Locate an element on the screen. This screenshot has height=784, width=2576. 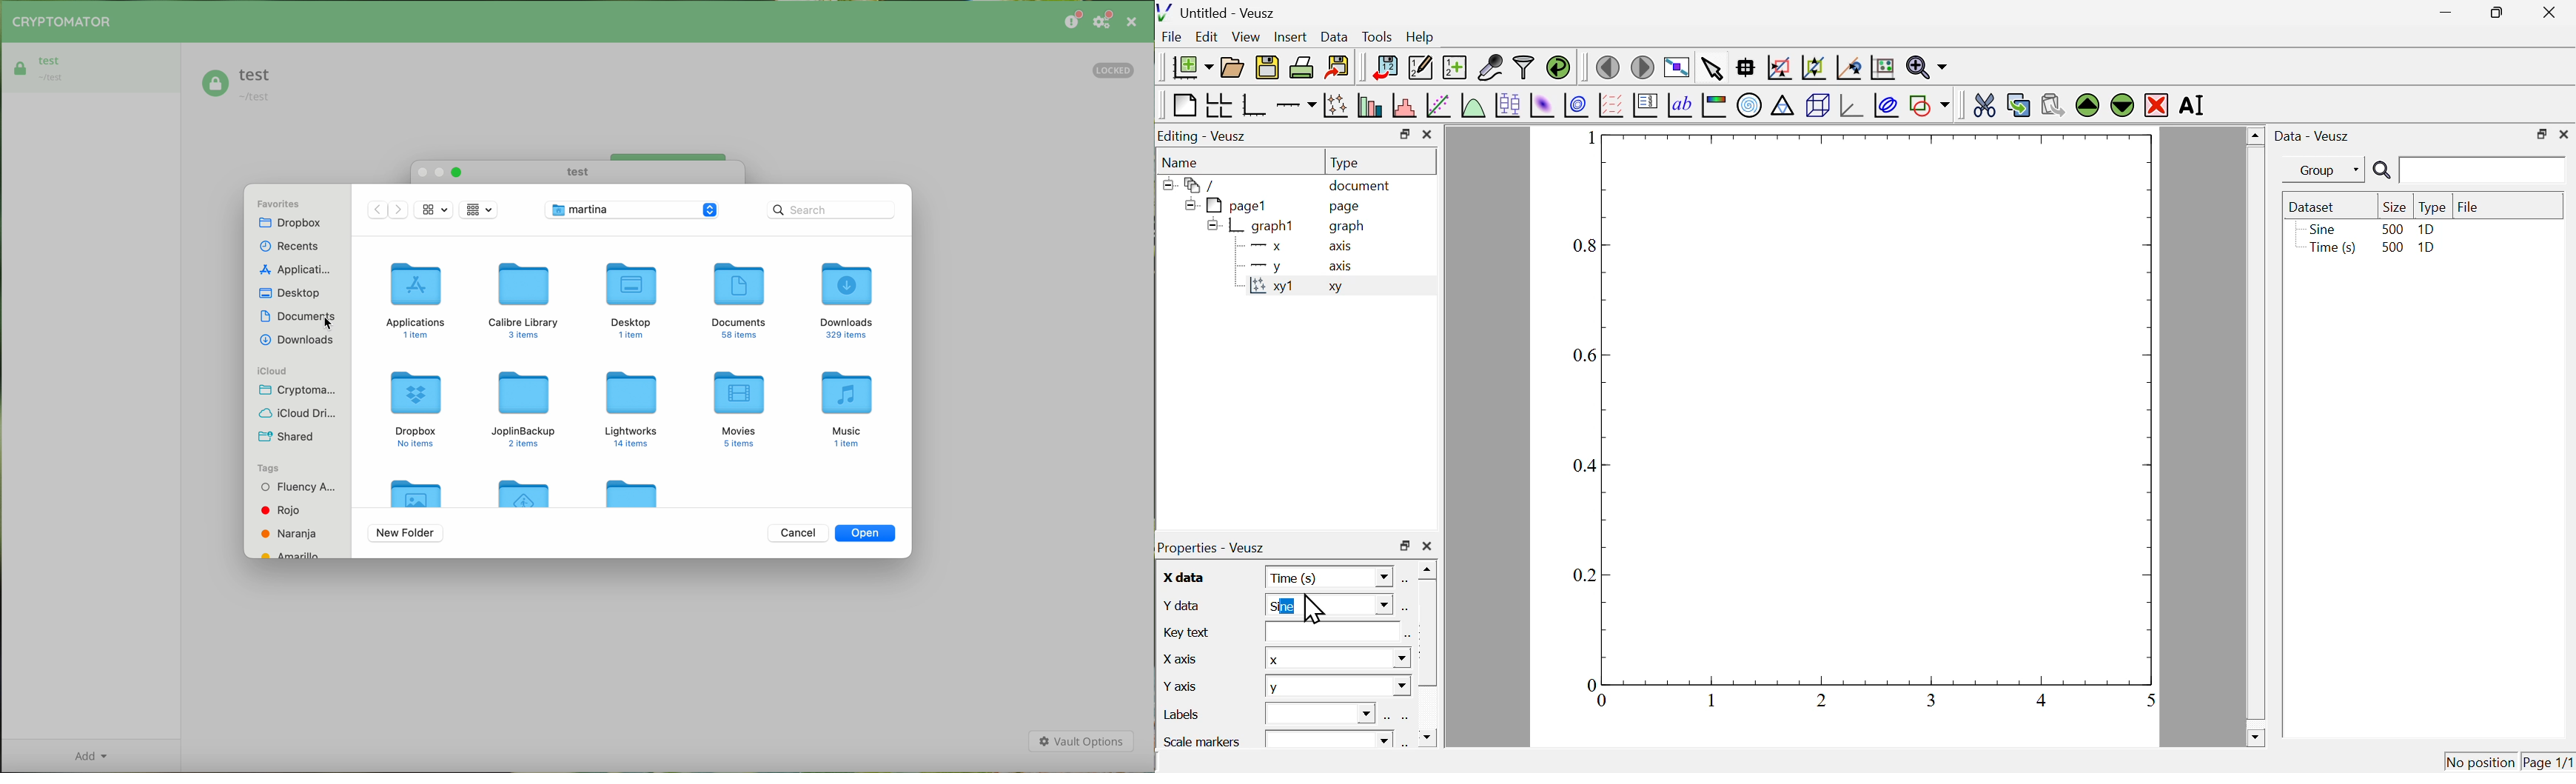
3d scene is located at coordinates (1818, 107).